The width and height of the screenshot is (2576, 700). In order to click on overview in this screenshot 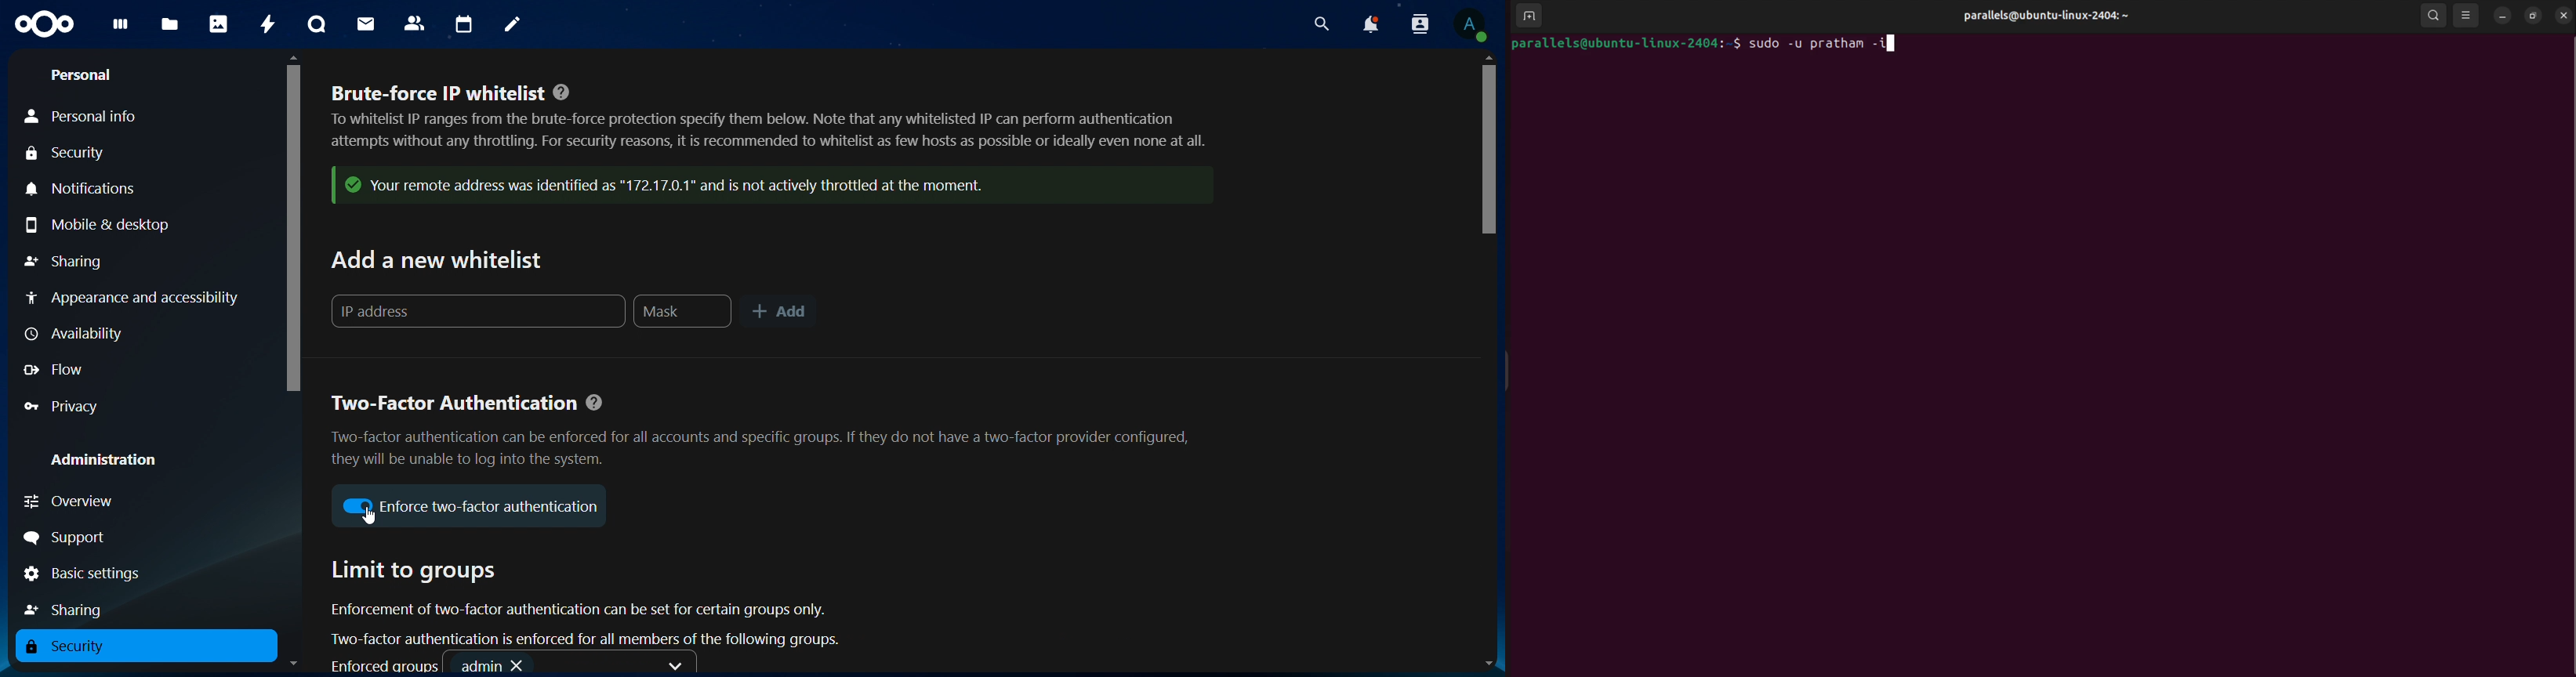, I will do `click(74, 501)`.